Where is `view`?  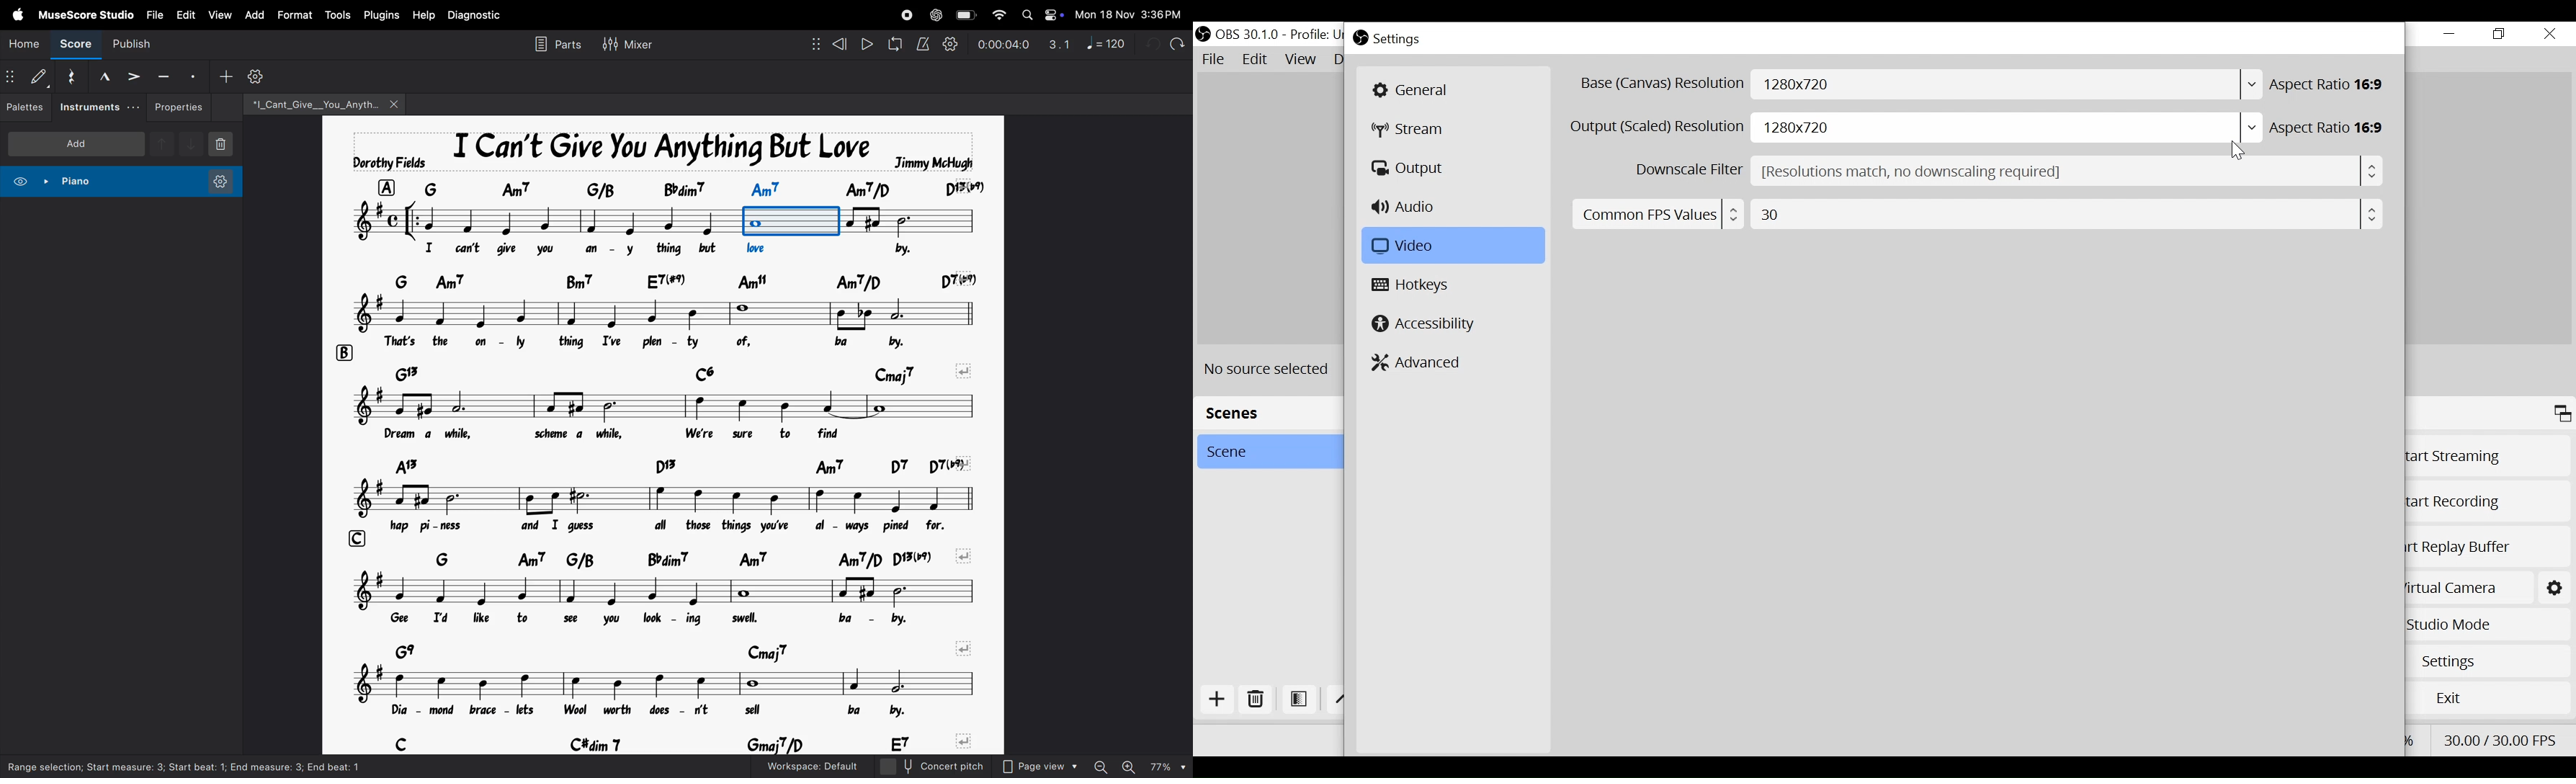 view is located at coordinates (219, 15).